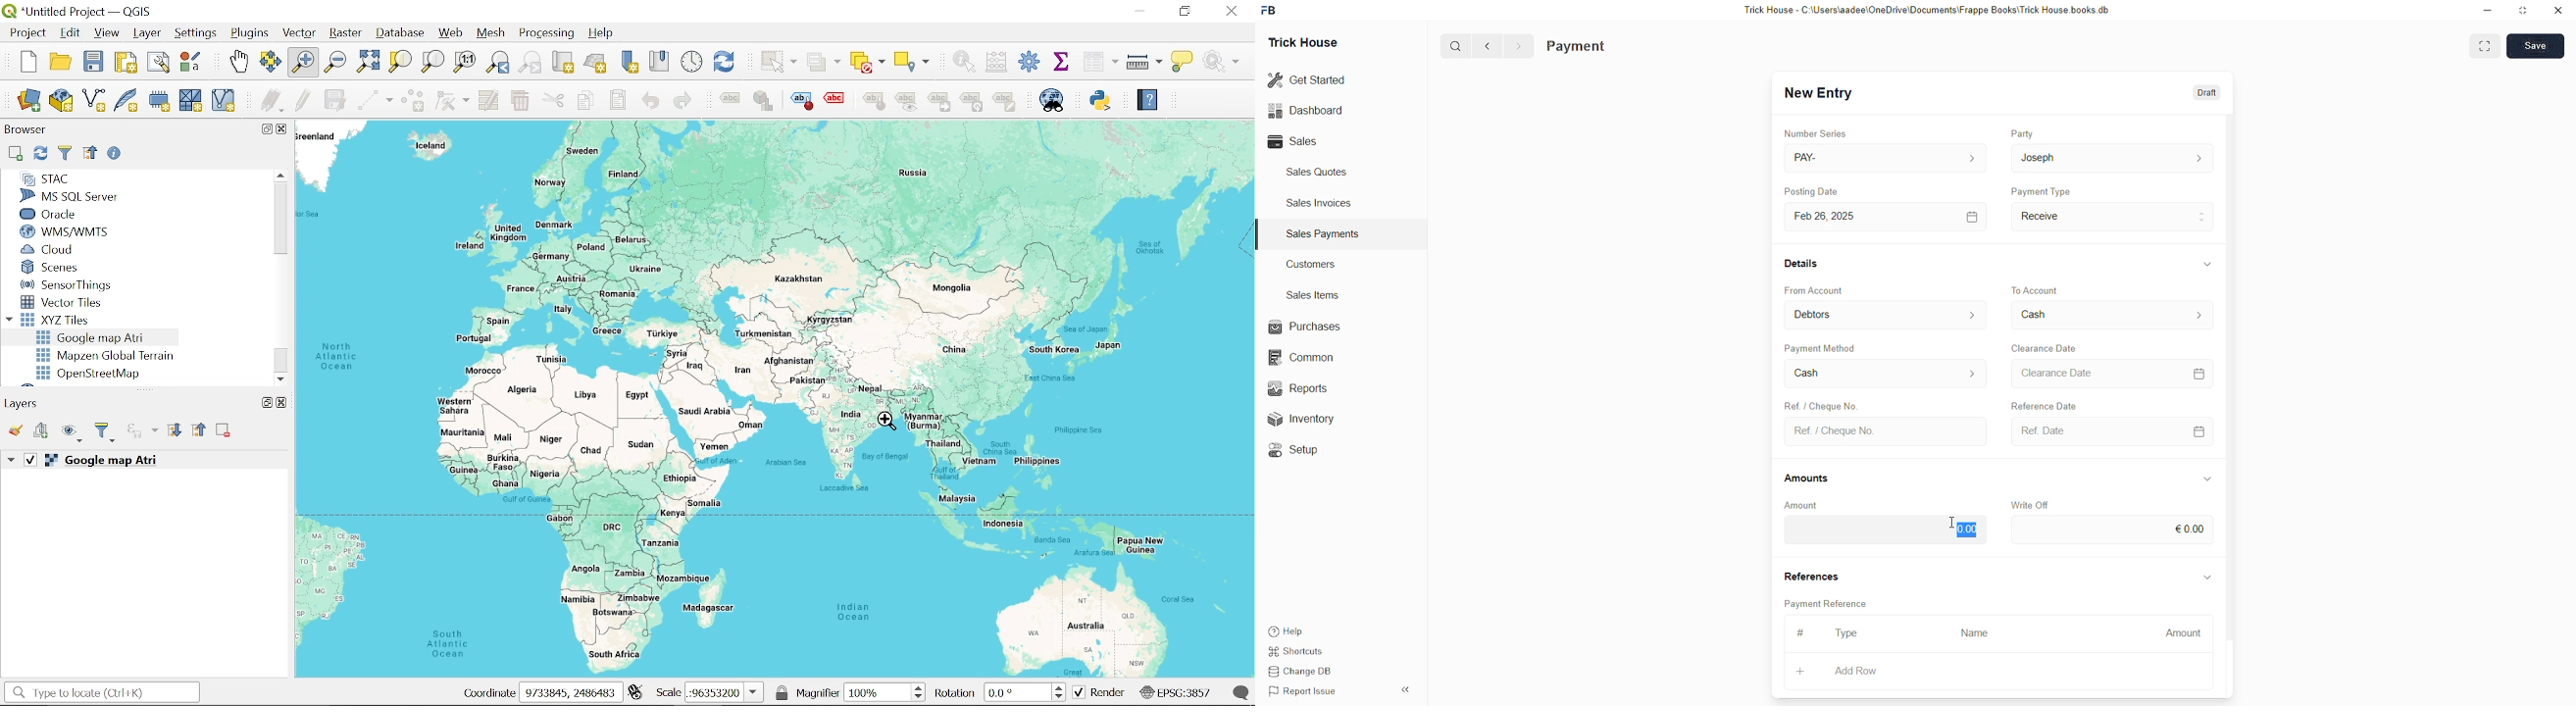  I want to click on Magnifier, so click(878, 692).